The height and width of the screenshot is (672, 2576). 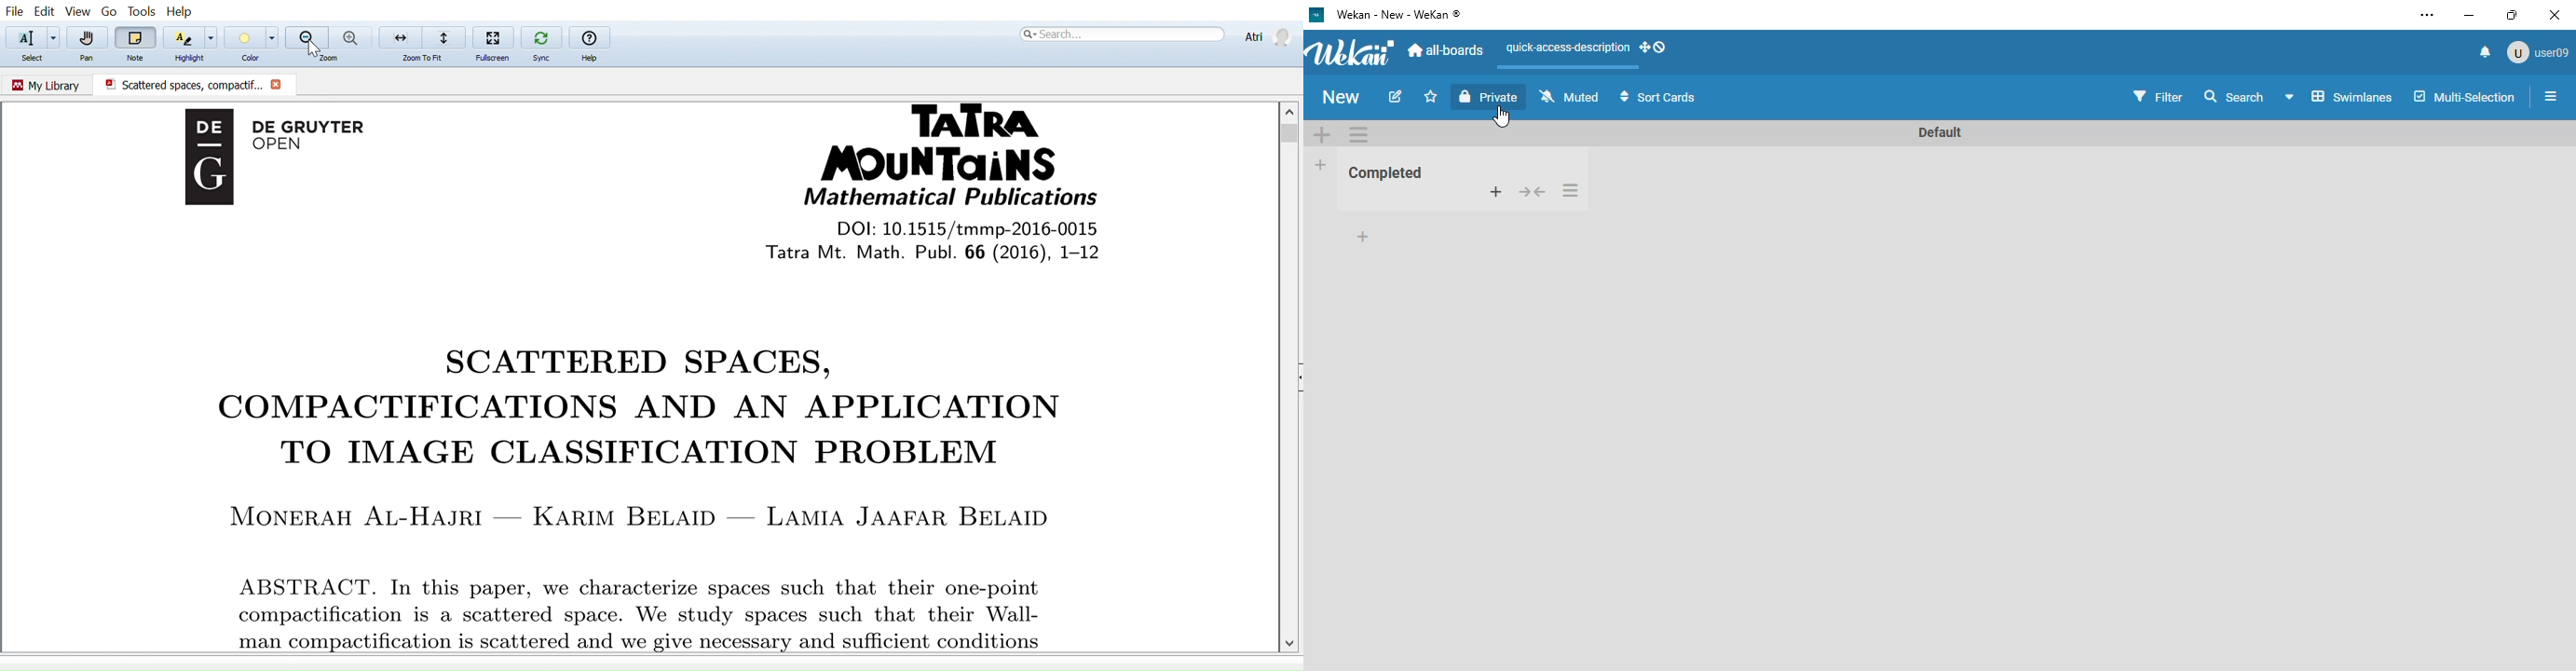 What do you see at coordinates (178, 84) in the screenshot?
I see `Scattered spaces, compactific.` at bounding box center [178, 84].